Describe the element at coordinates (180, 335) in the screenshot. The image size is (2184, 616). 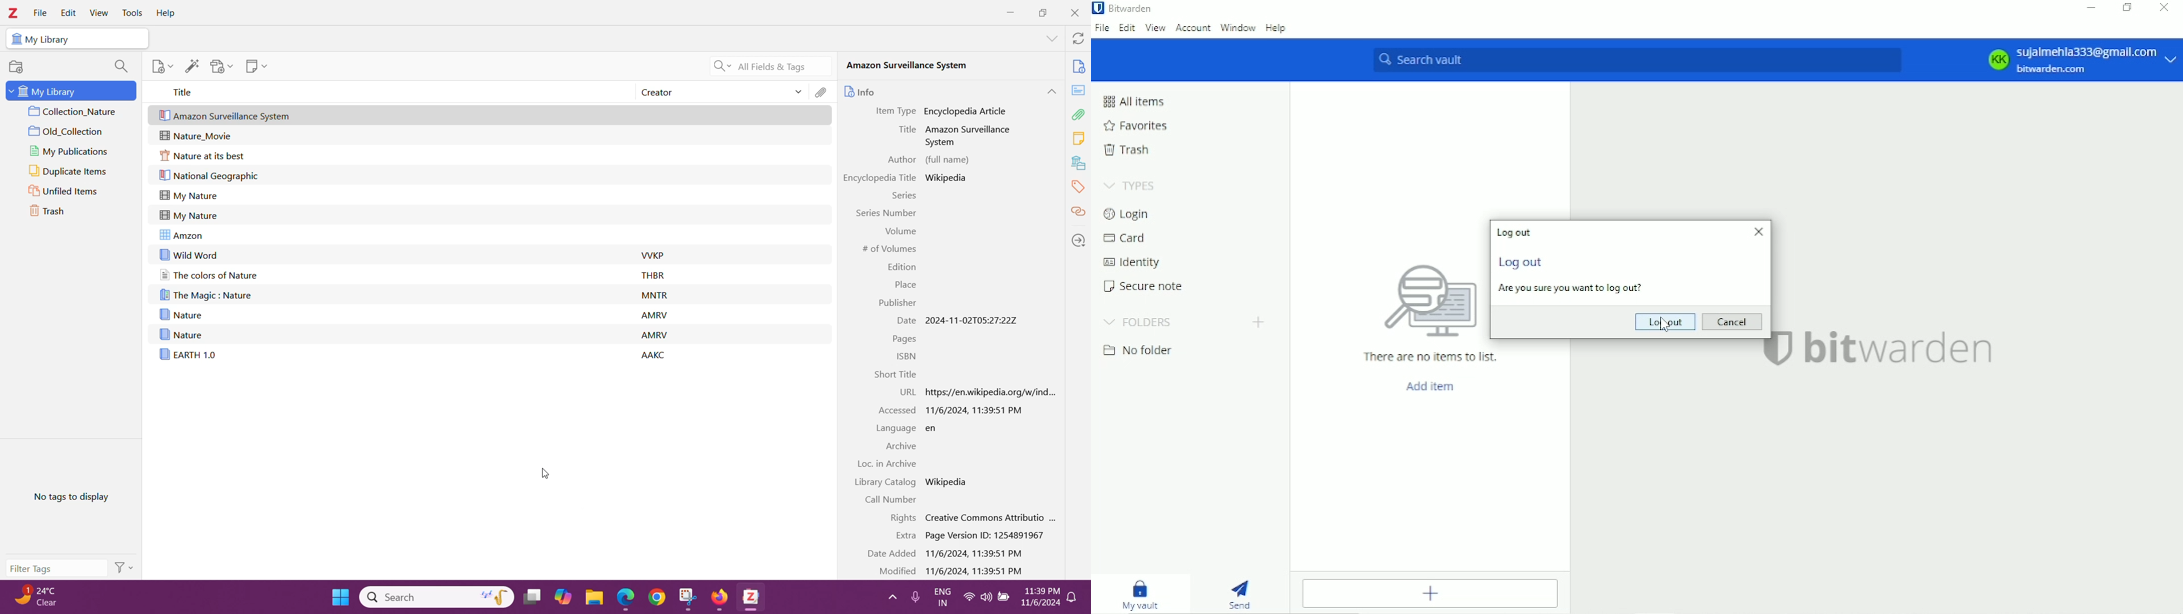
I see `Nature` at that location.